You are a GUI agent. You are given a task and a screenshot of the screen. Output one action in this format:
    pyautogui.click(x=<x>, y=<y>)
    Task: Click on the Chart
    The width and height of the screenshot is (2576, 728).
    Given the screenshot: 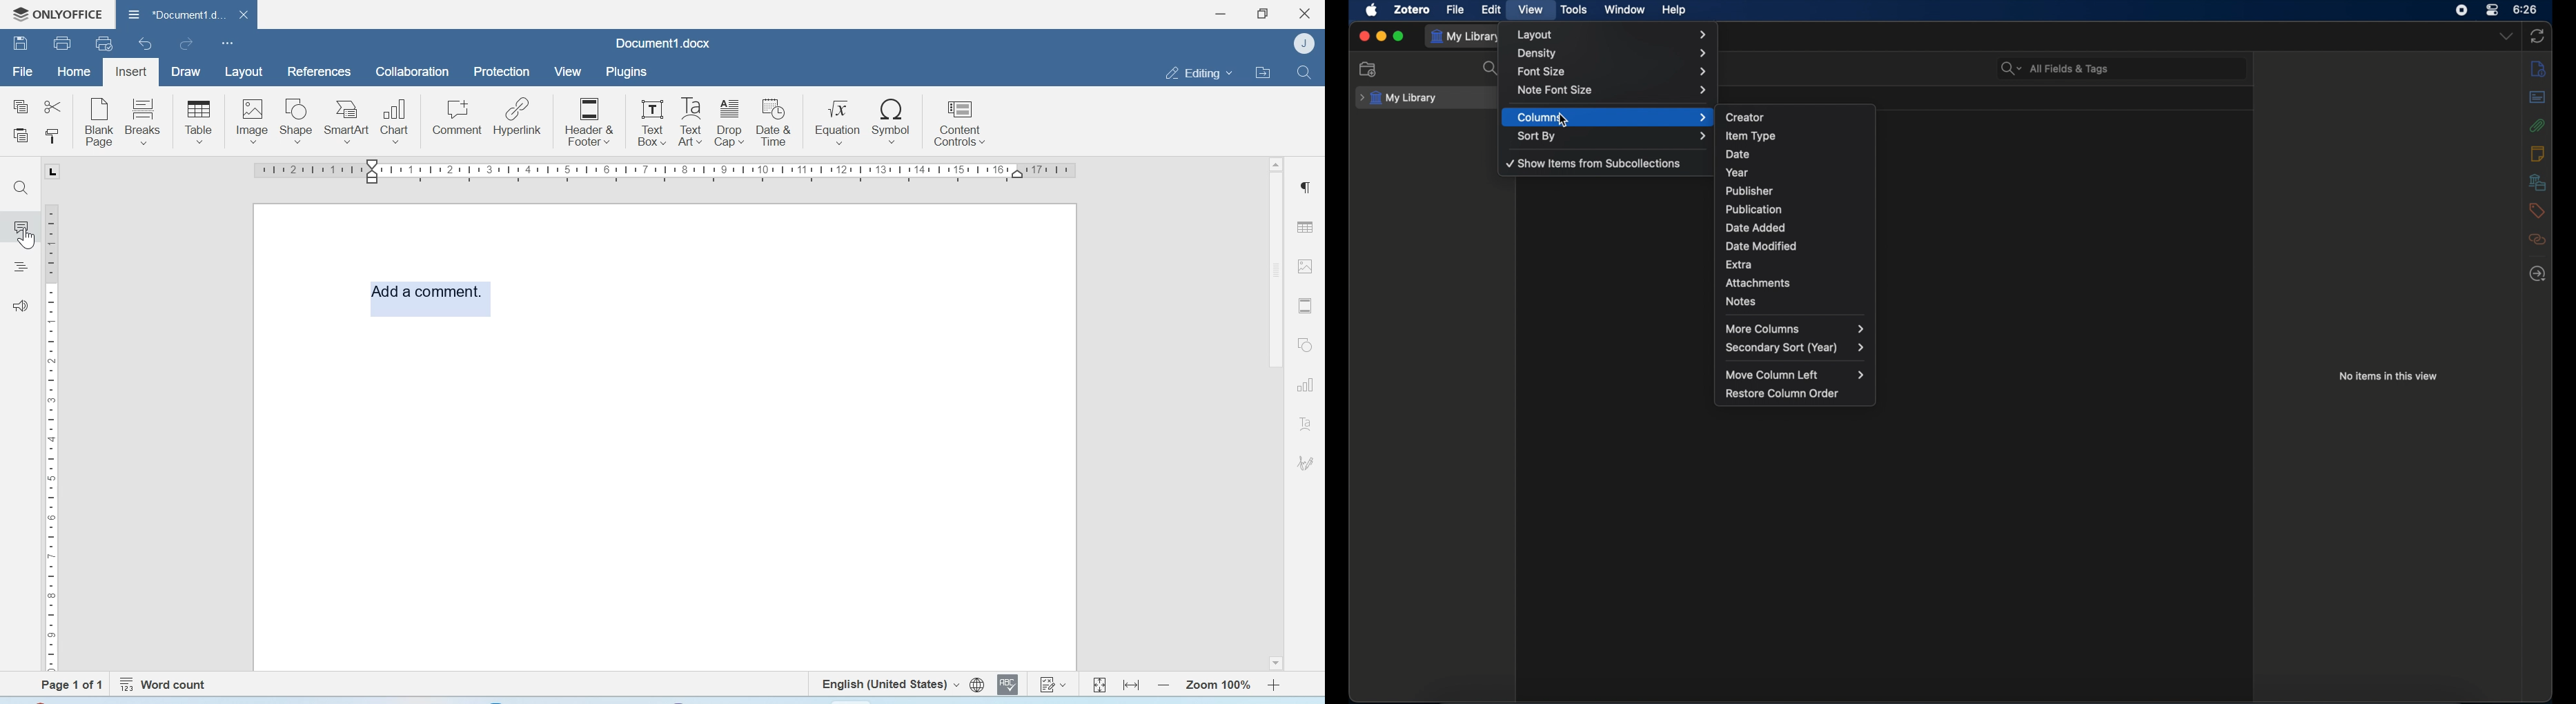 What is the action you would take?
    pyautogui.click(x=396, y=119)
    